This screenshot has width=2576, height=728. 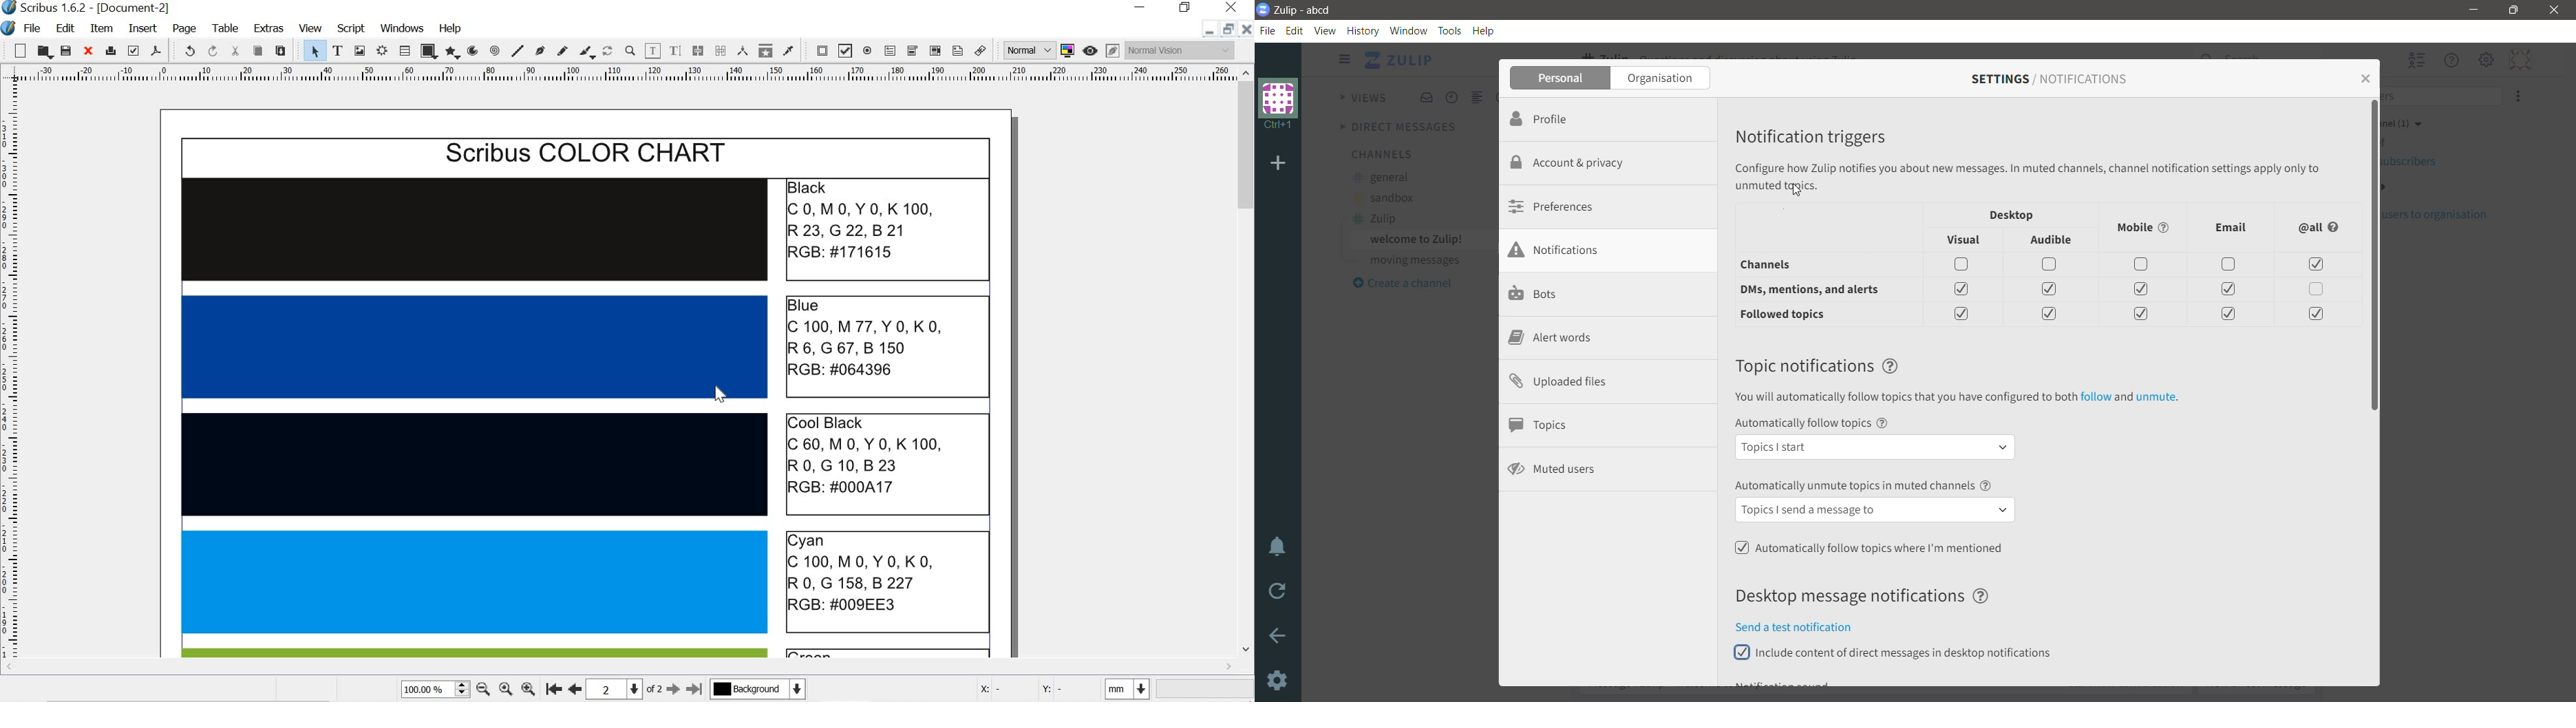 What do you see at coordinates (1819, 365) in the screenshot?
I see `Topic Notifications` at bounding box center [1819, 365].